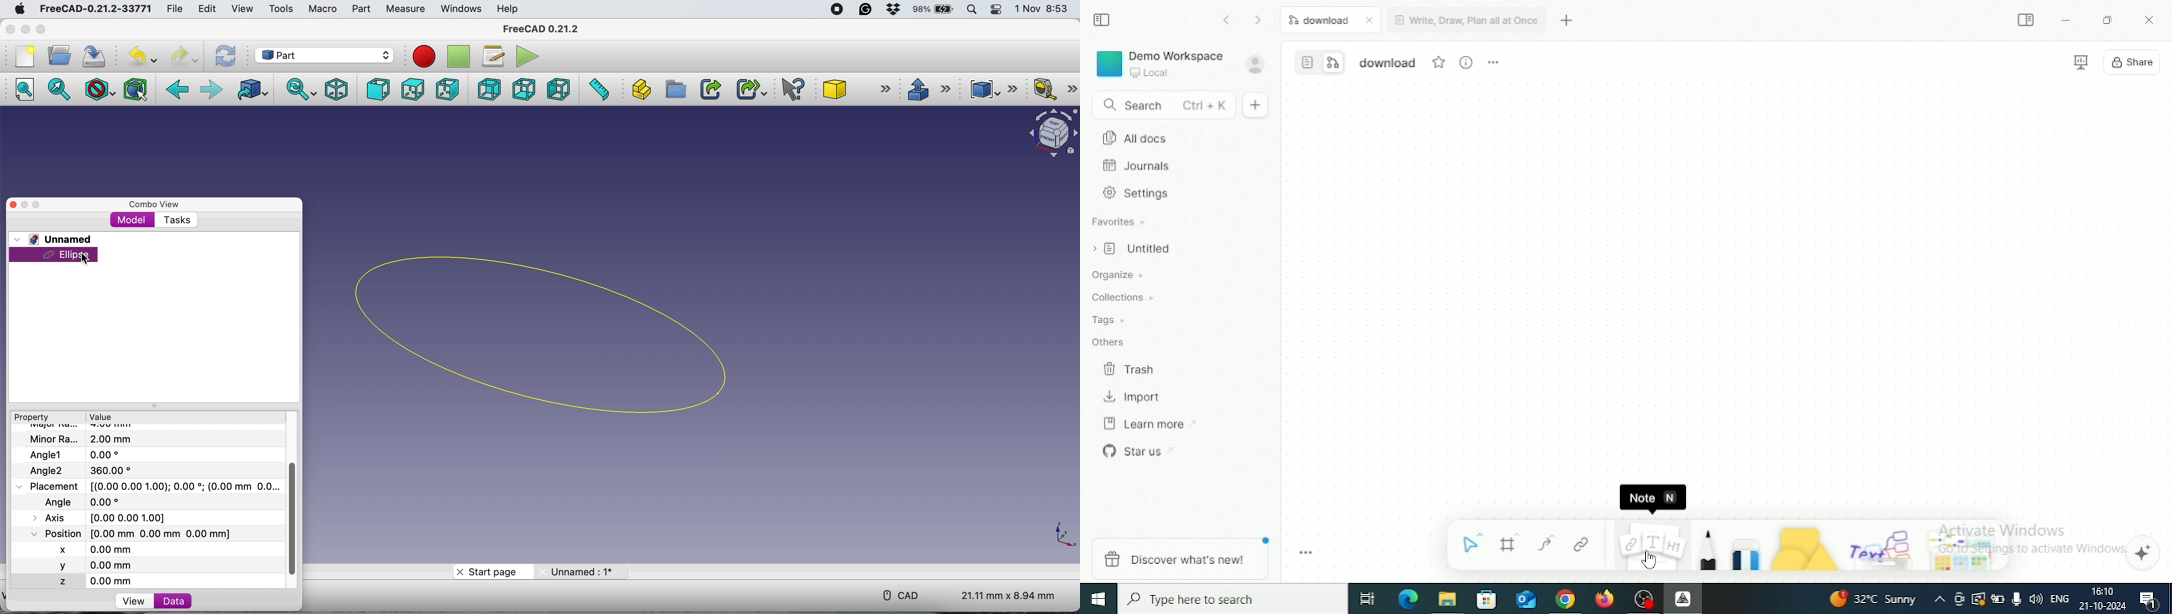 This screenshot has width=2184, height=616. Describe the element at coordinates (995, 10) in the screenshot. I see `control center` at that location.